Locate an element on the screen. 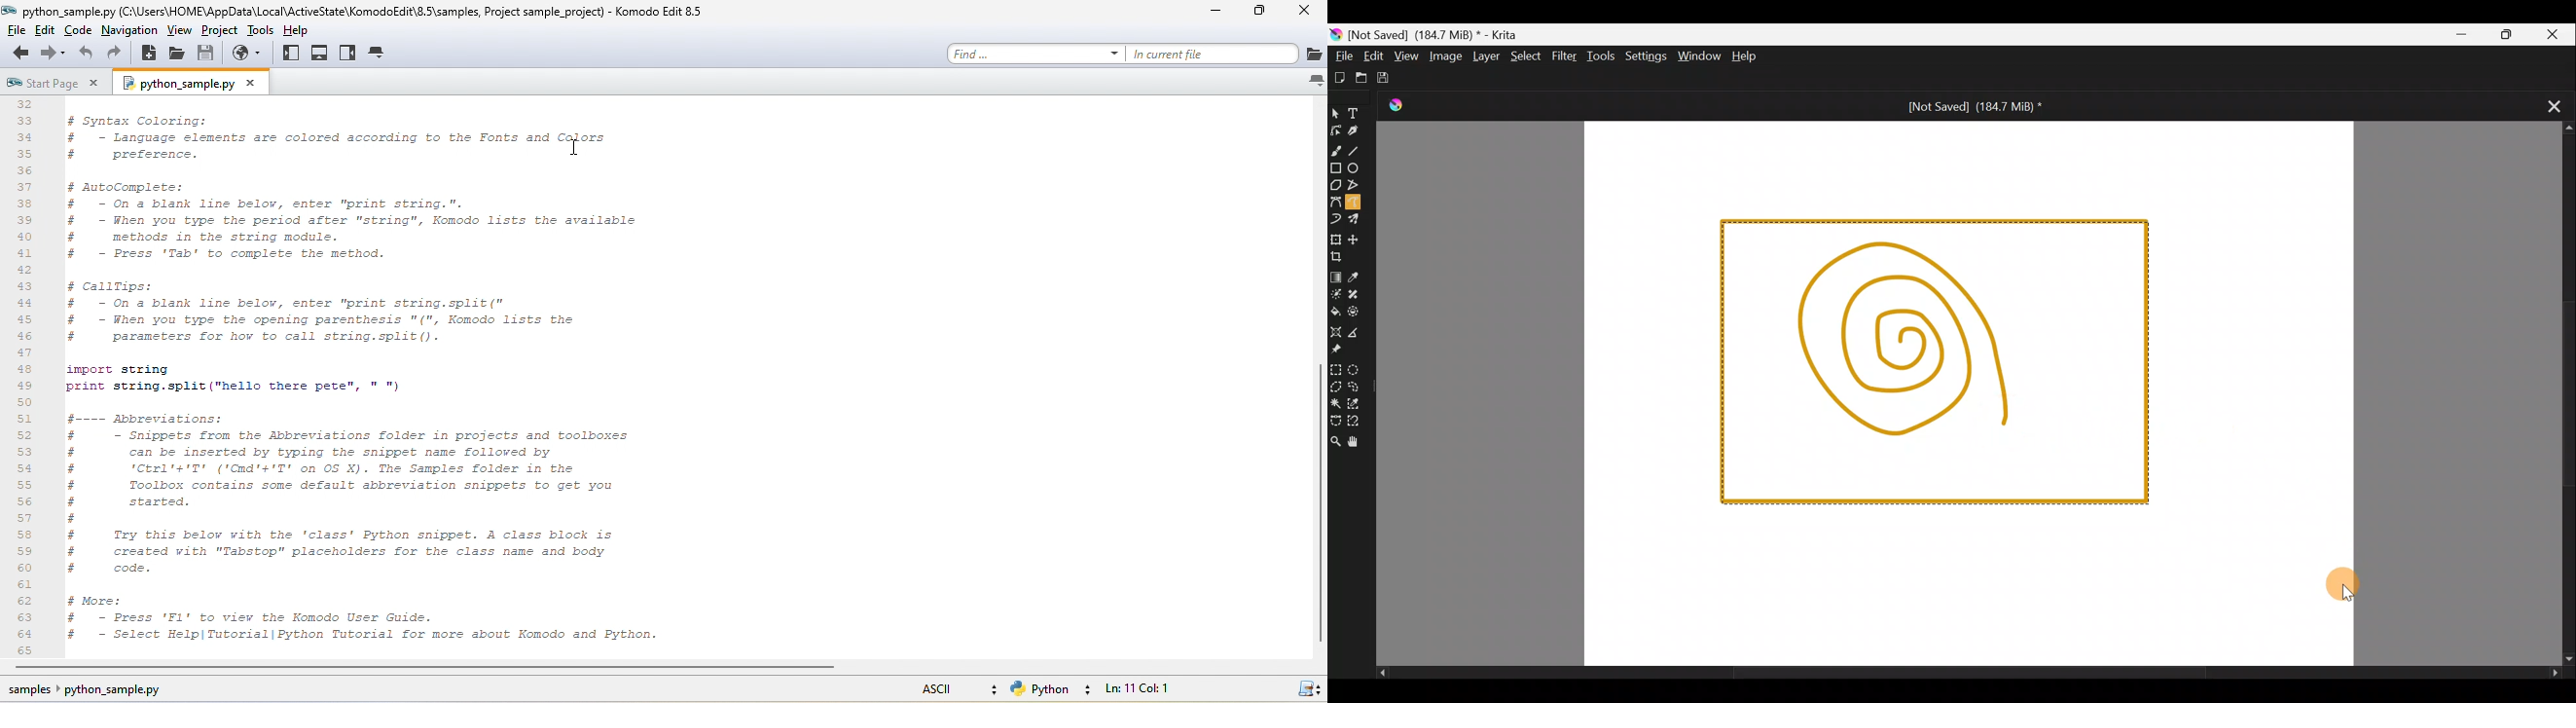 Image resolution: width=2576 pixels, height=728 pixels. Multibrush tool is located at coordinates (1360, 223).